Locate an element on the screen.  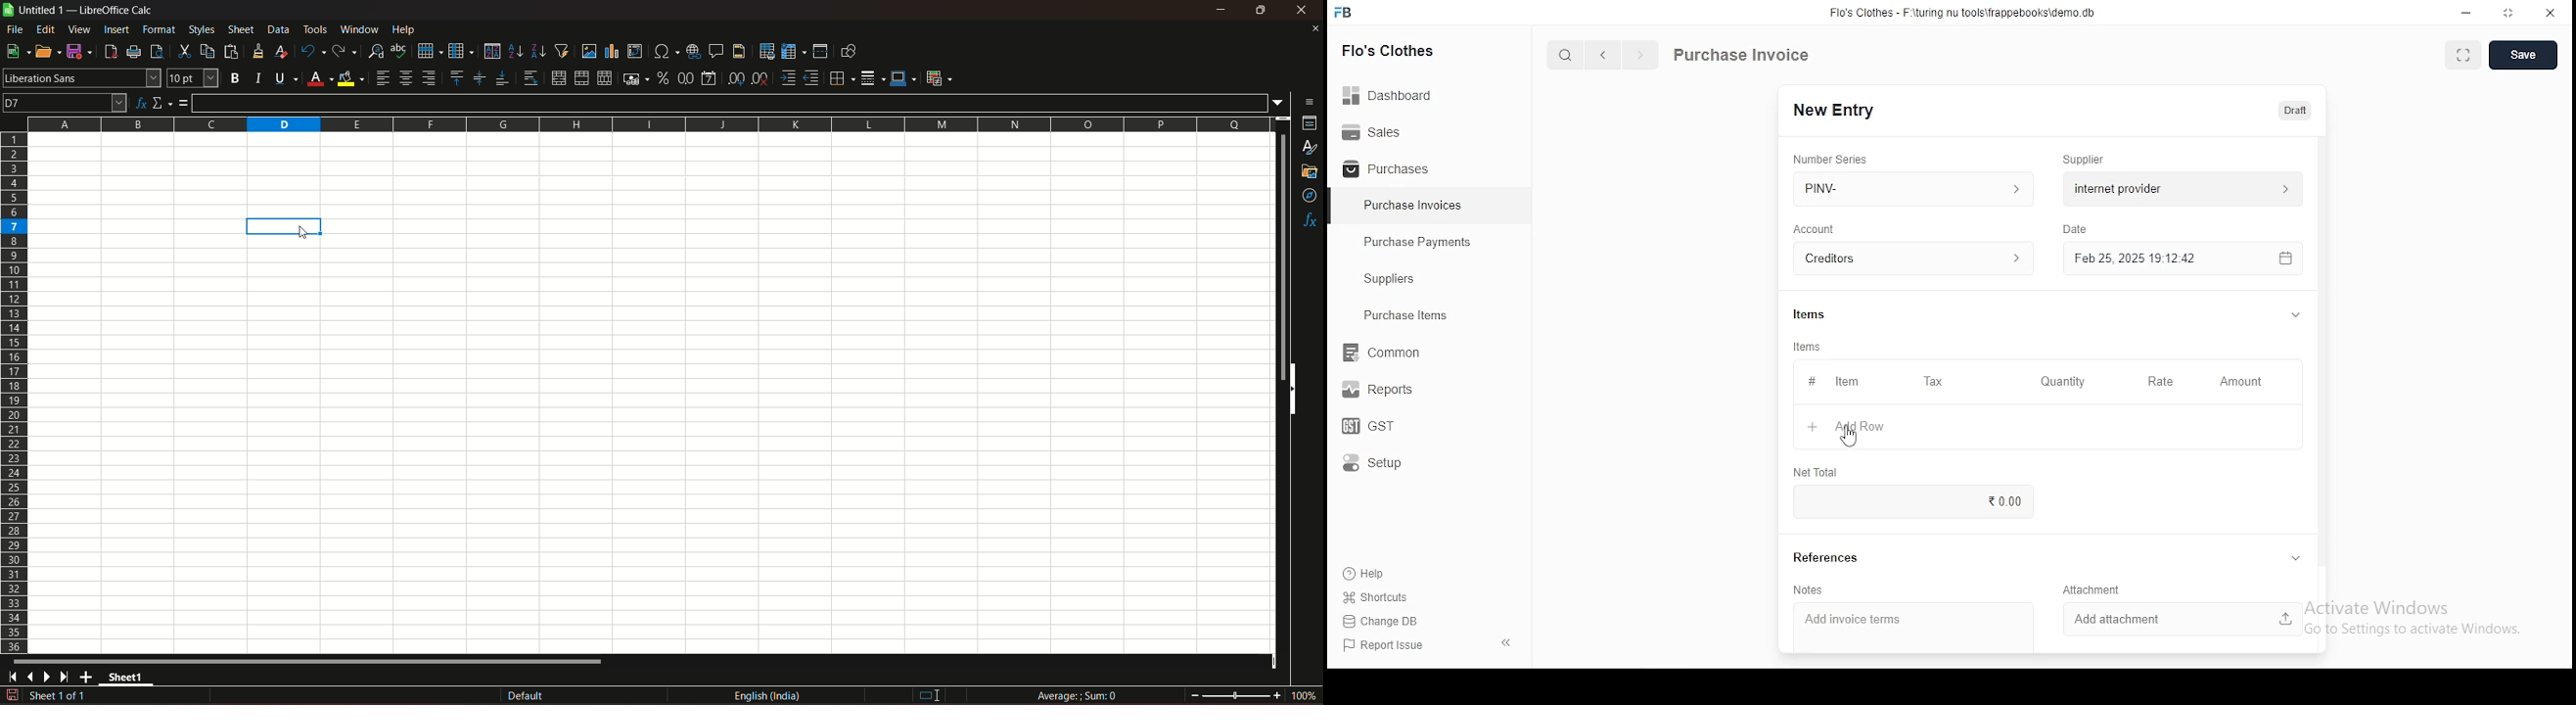
language is located at coordinates (770, 696).